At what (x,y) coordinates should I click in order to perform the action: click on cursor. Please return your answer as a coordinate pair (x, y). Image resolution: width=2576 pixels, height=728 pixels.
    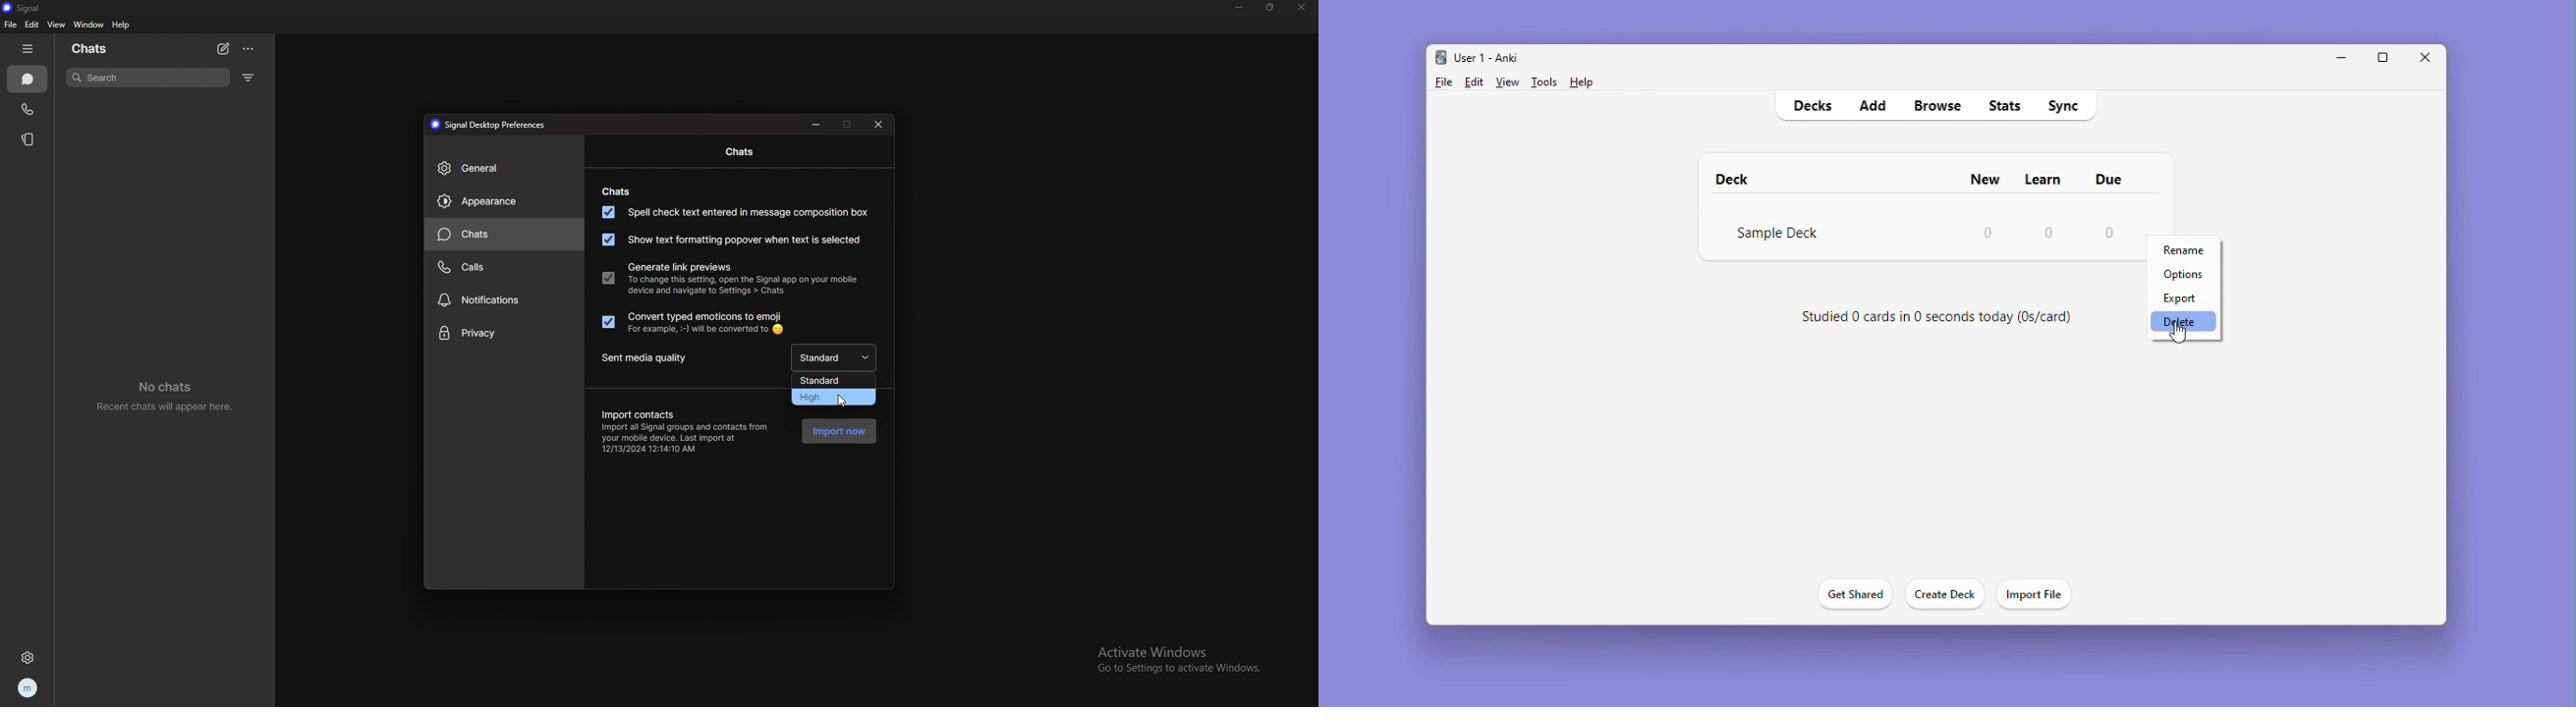
    Looking at the image, I should click on (841, 399).